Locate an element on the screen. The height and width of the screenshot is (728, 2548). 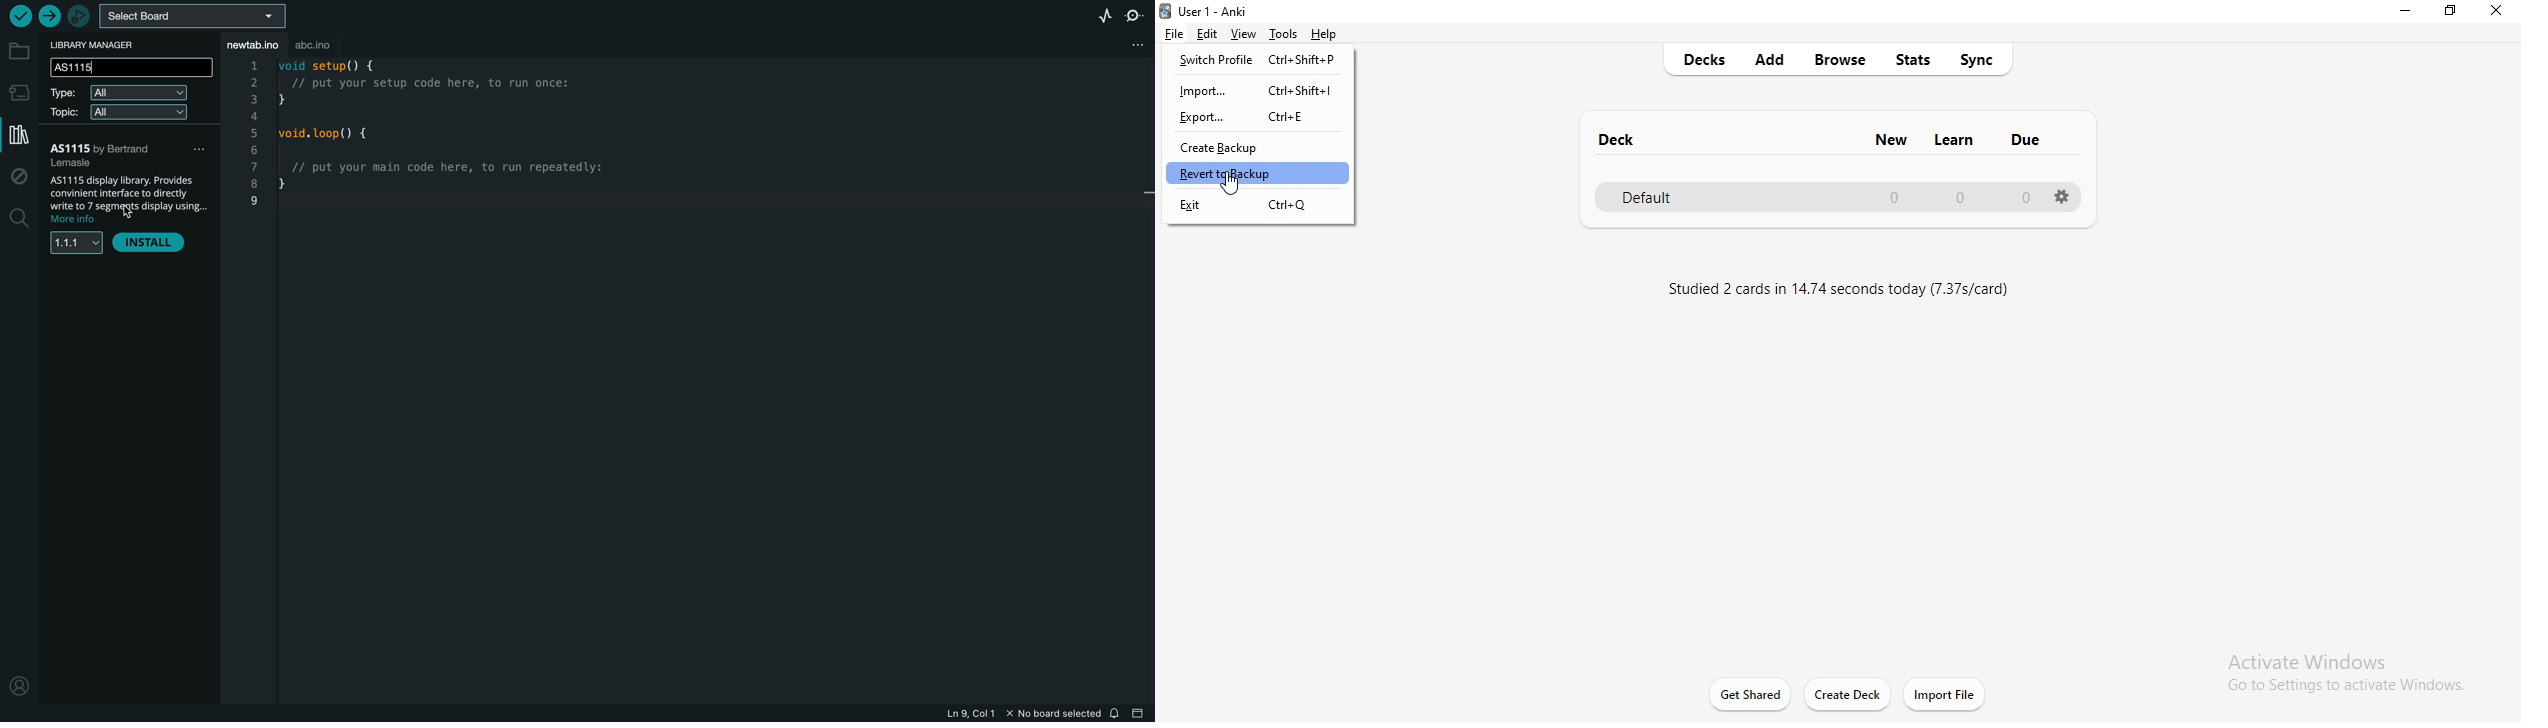
cursor is located at coordinates (1230, 189).